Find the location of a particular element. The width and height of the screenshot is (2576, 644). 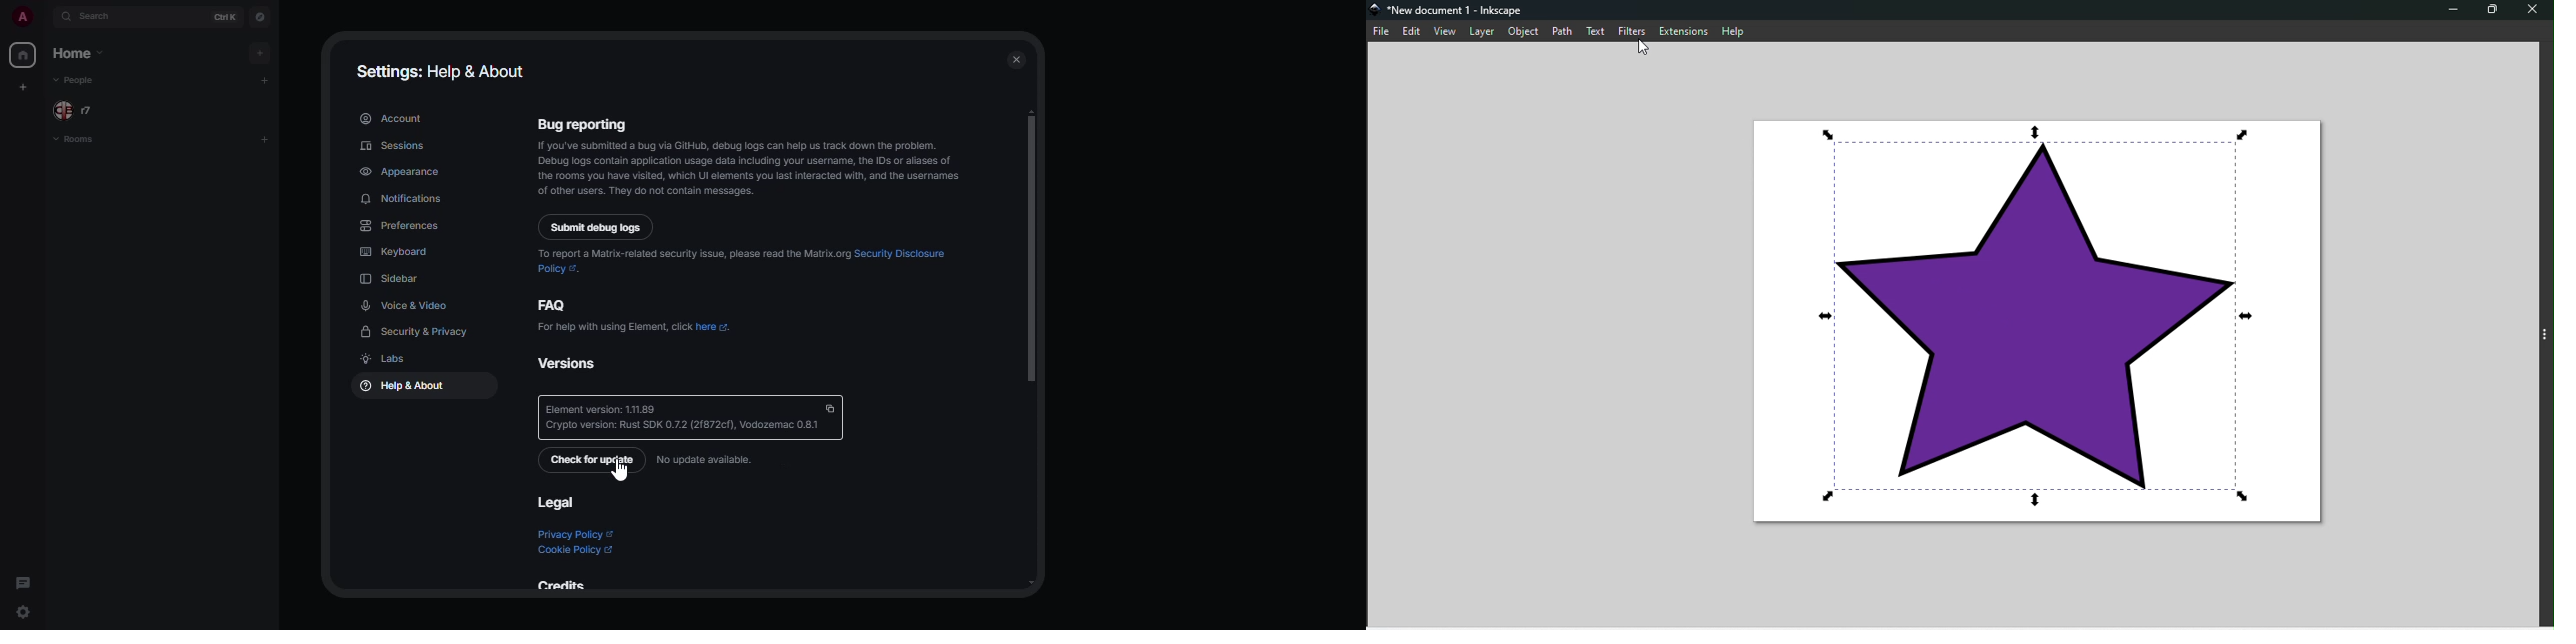

faq is located at coordinates (555, 304).